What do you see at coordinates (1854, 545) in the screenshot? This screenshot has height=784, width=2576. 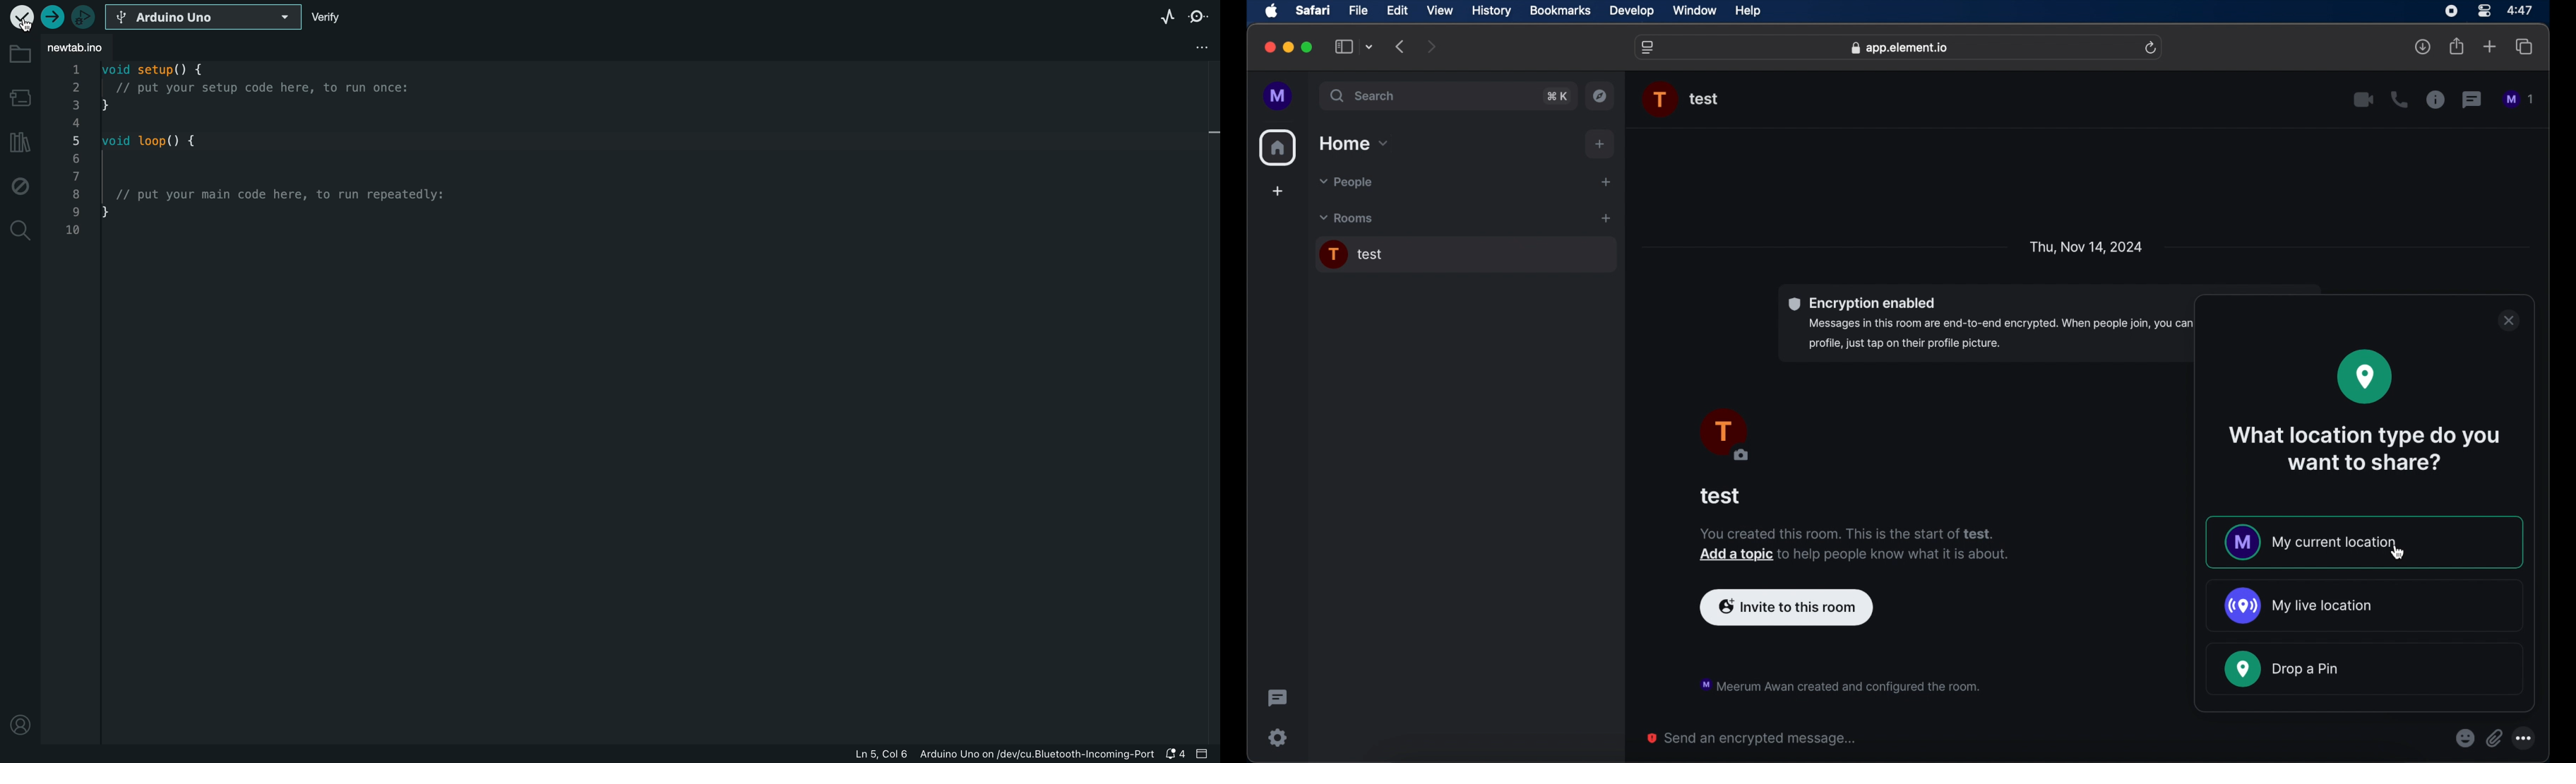 I see `notification` at bounding box center [1854, 545].